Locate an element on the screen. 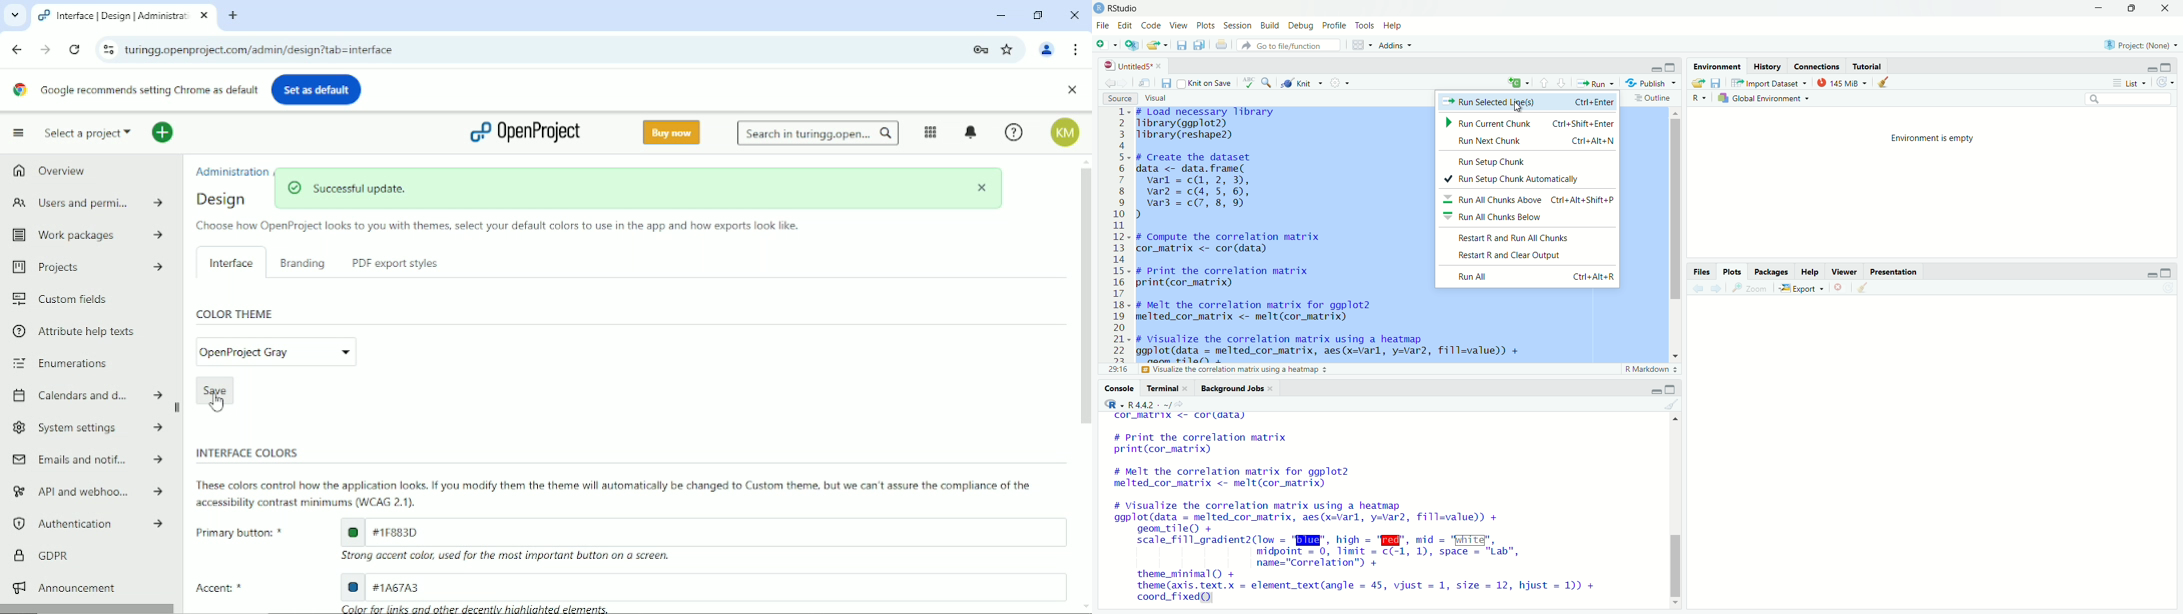 This screenshot has height=616, width=2184. API and webhooks is located at coordinates (84, 492).